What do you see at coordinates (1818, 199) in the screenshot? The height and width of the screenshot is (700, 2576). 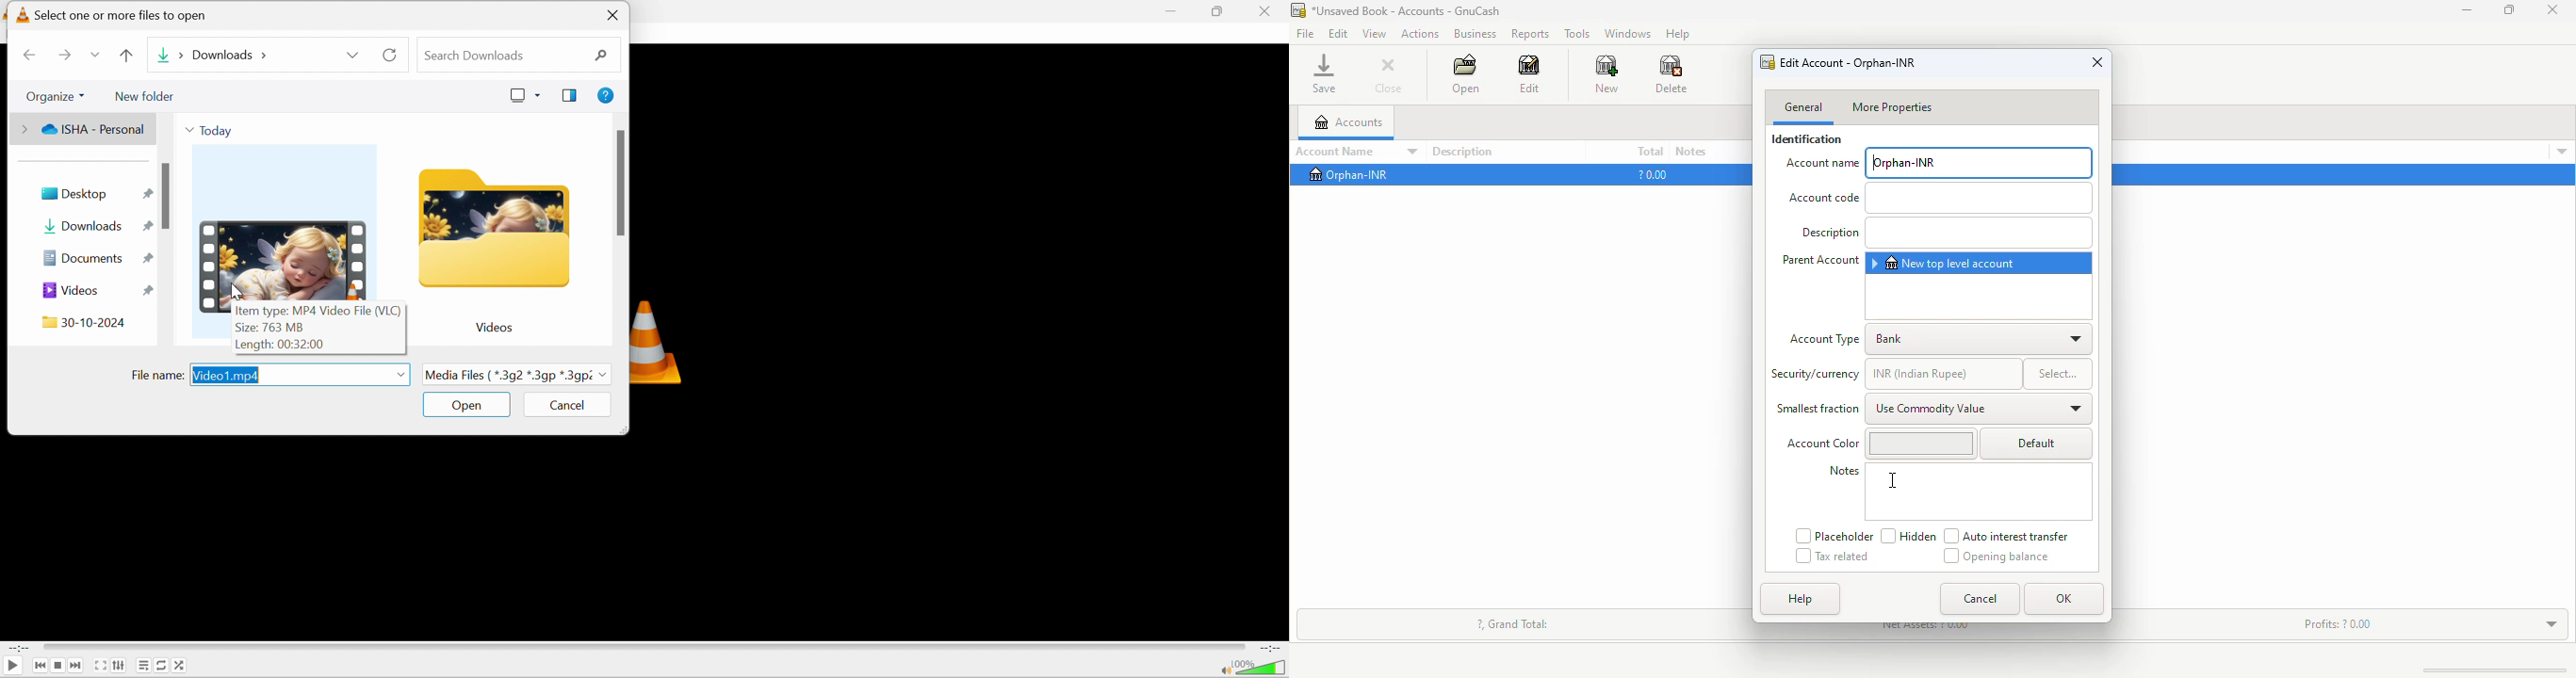 I see `Account code` at bounding box center [1818, 199].